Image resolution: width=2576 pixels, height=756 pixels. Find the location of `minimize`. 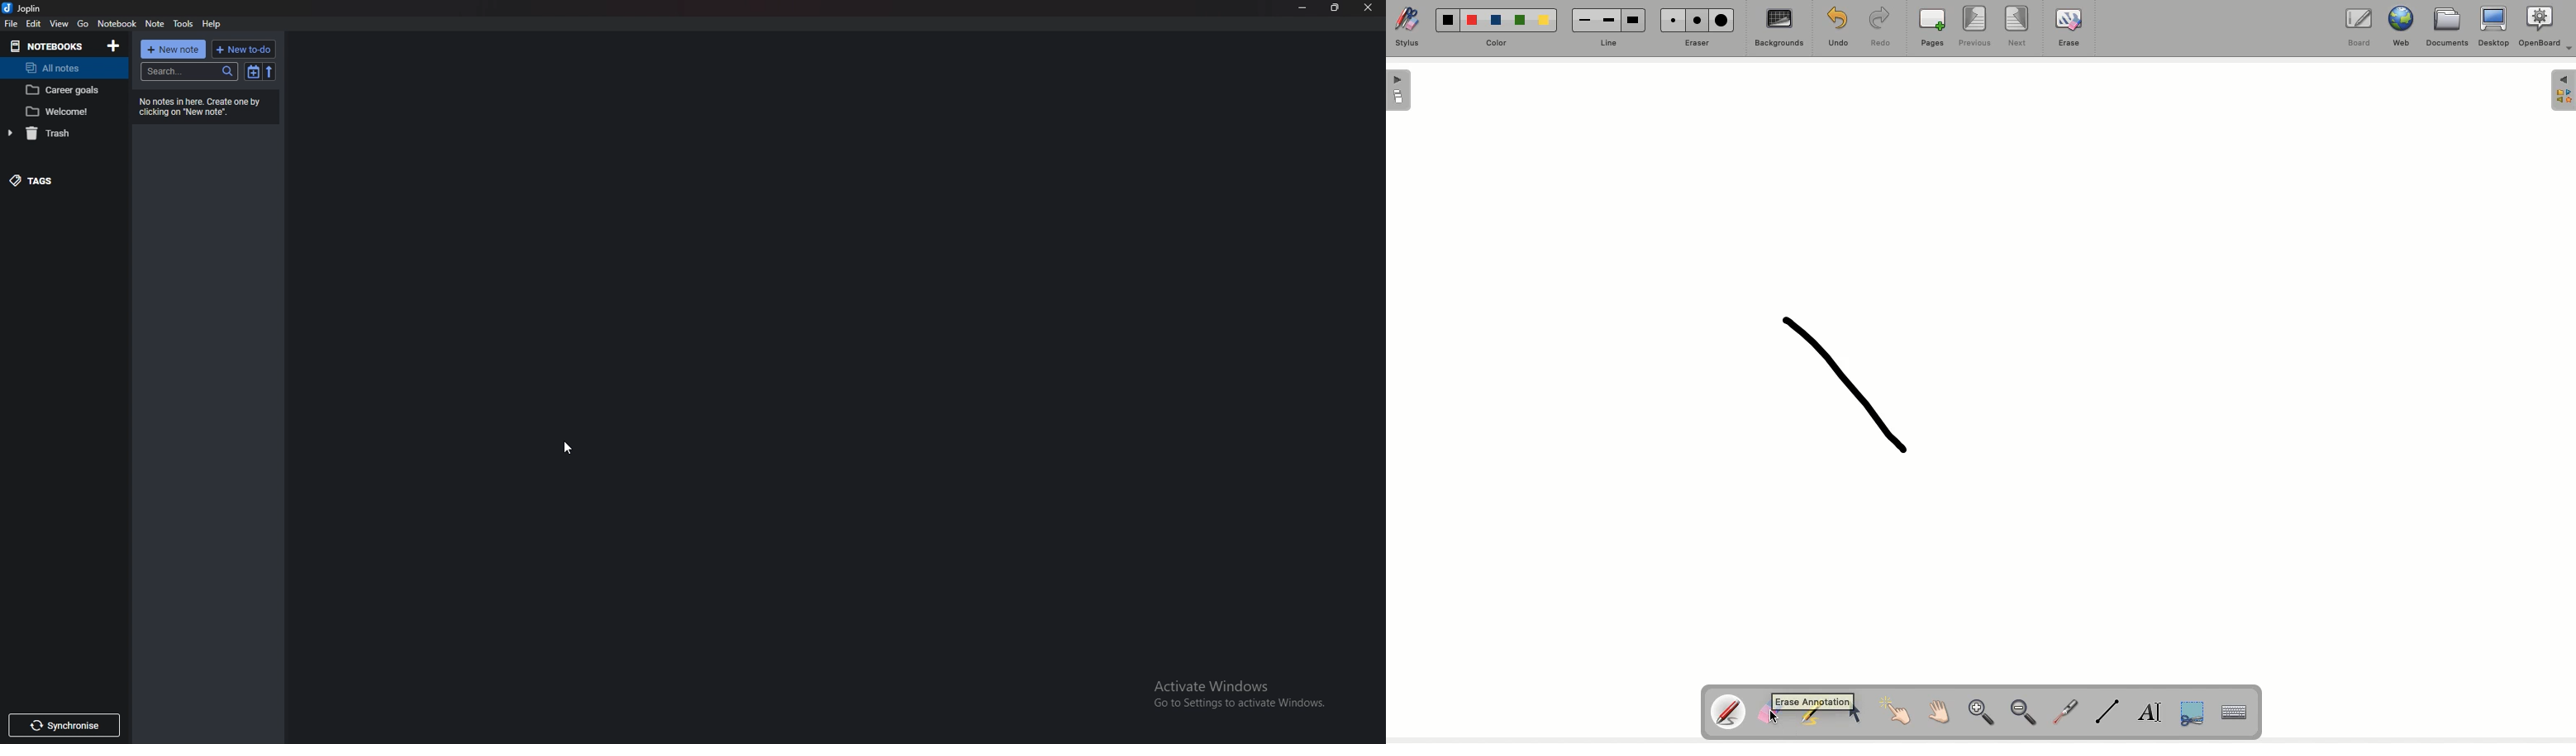

minimize is located at coordinates (1302, 7).